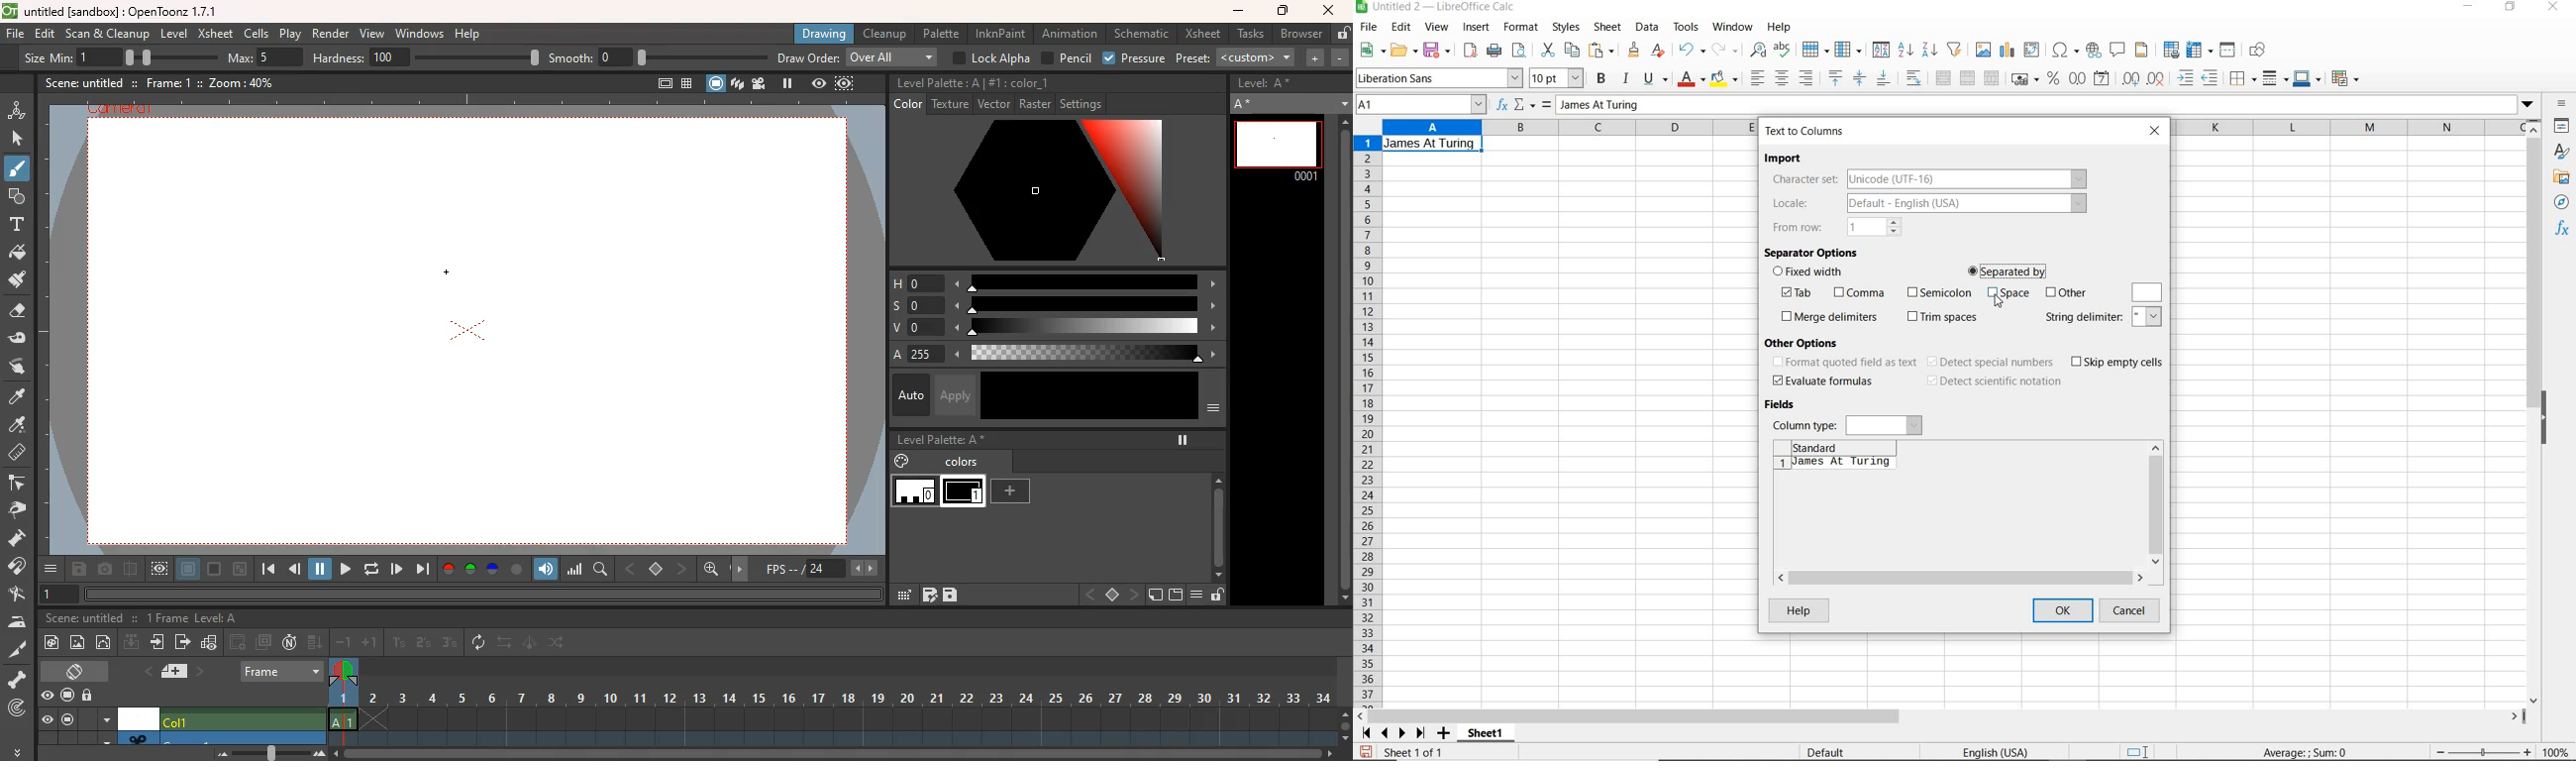 This screenshot has width=2576, height=784. Describe the element at coordinates (2135, 612) in the screenshot. I see `cancel` at that location.